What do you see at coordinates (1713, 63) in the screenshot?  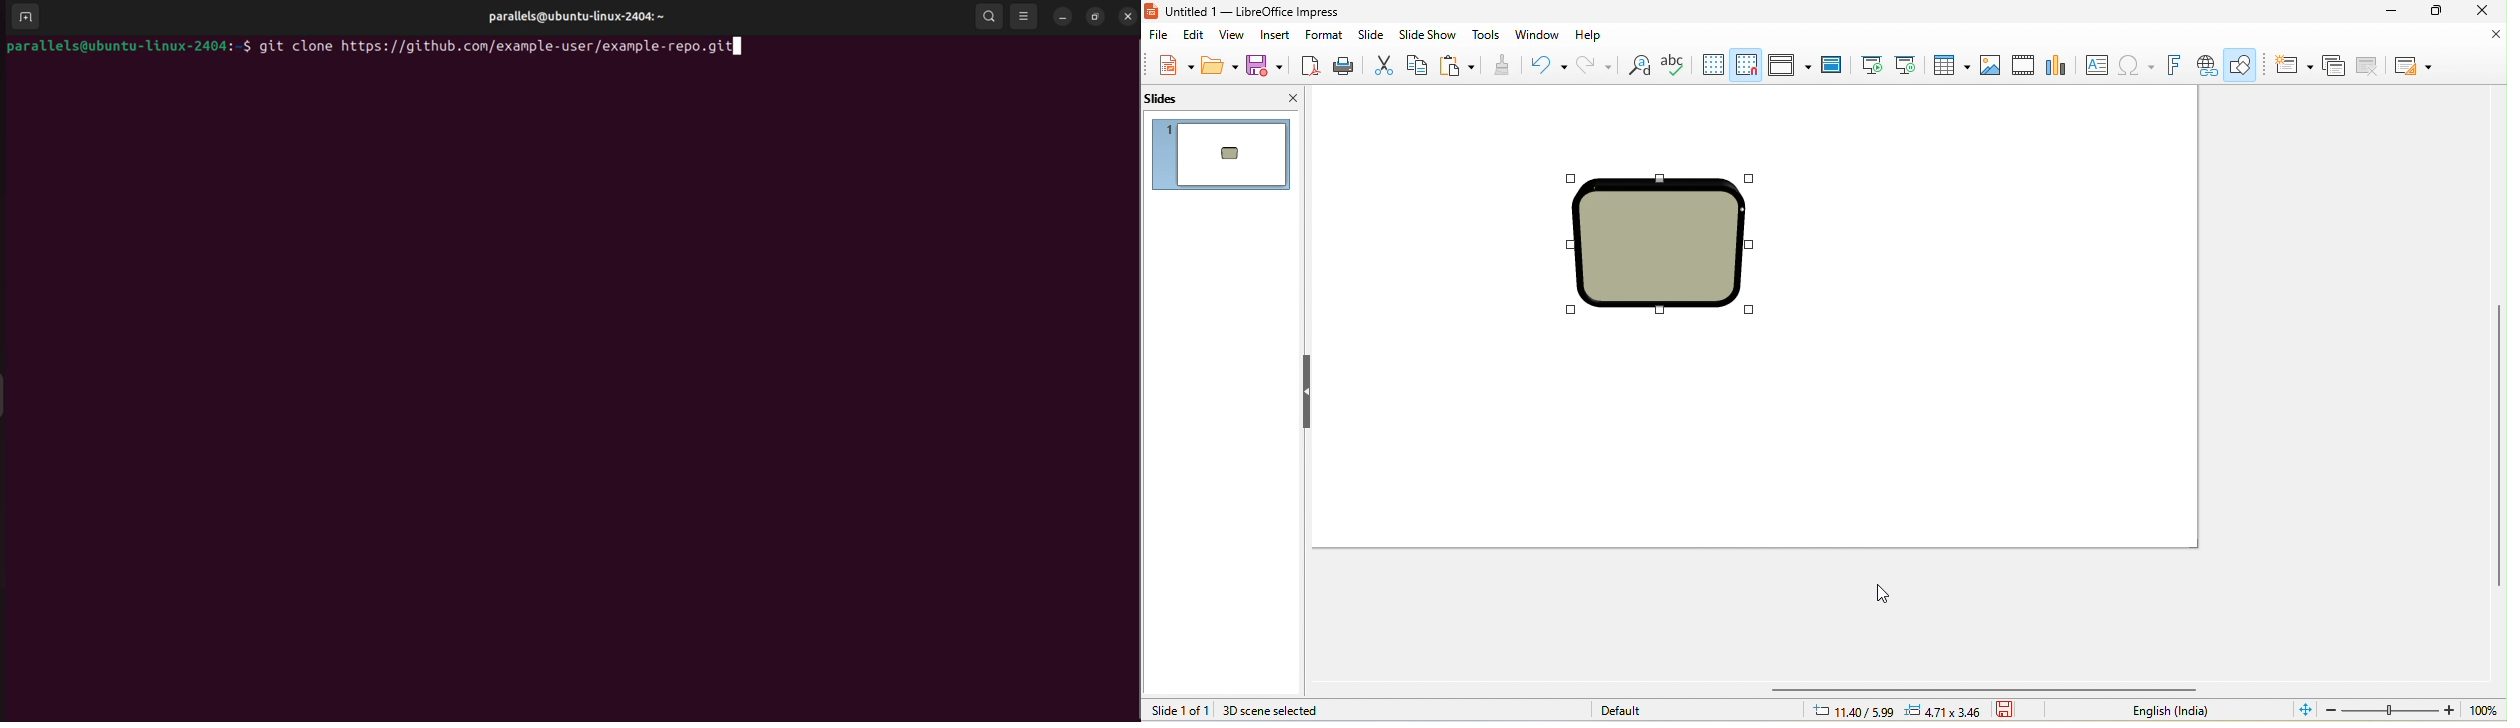 I see `display grid` at bounding box center [1713, 63].